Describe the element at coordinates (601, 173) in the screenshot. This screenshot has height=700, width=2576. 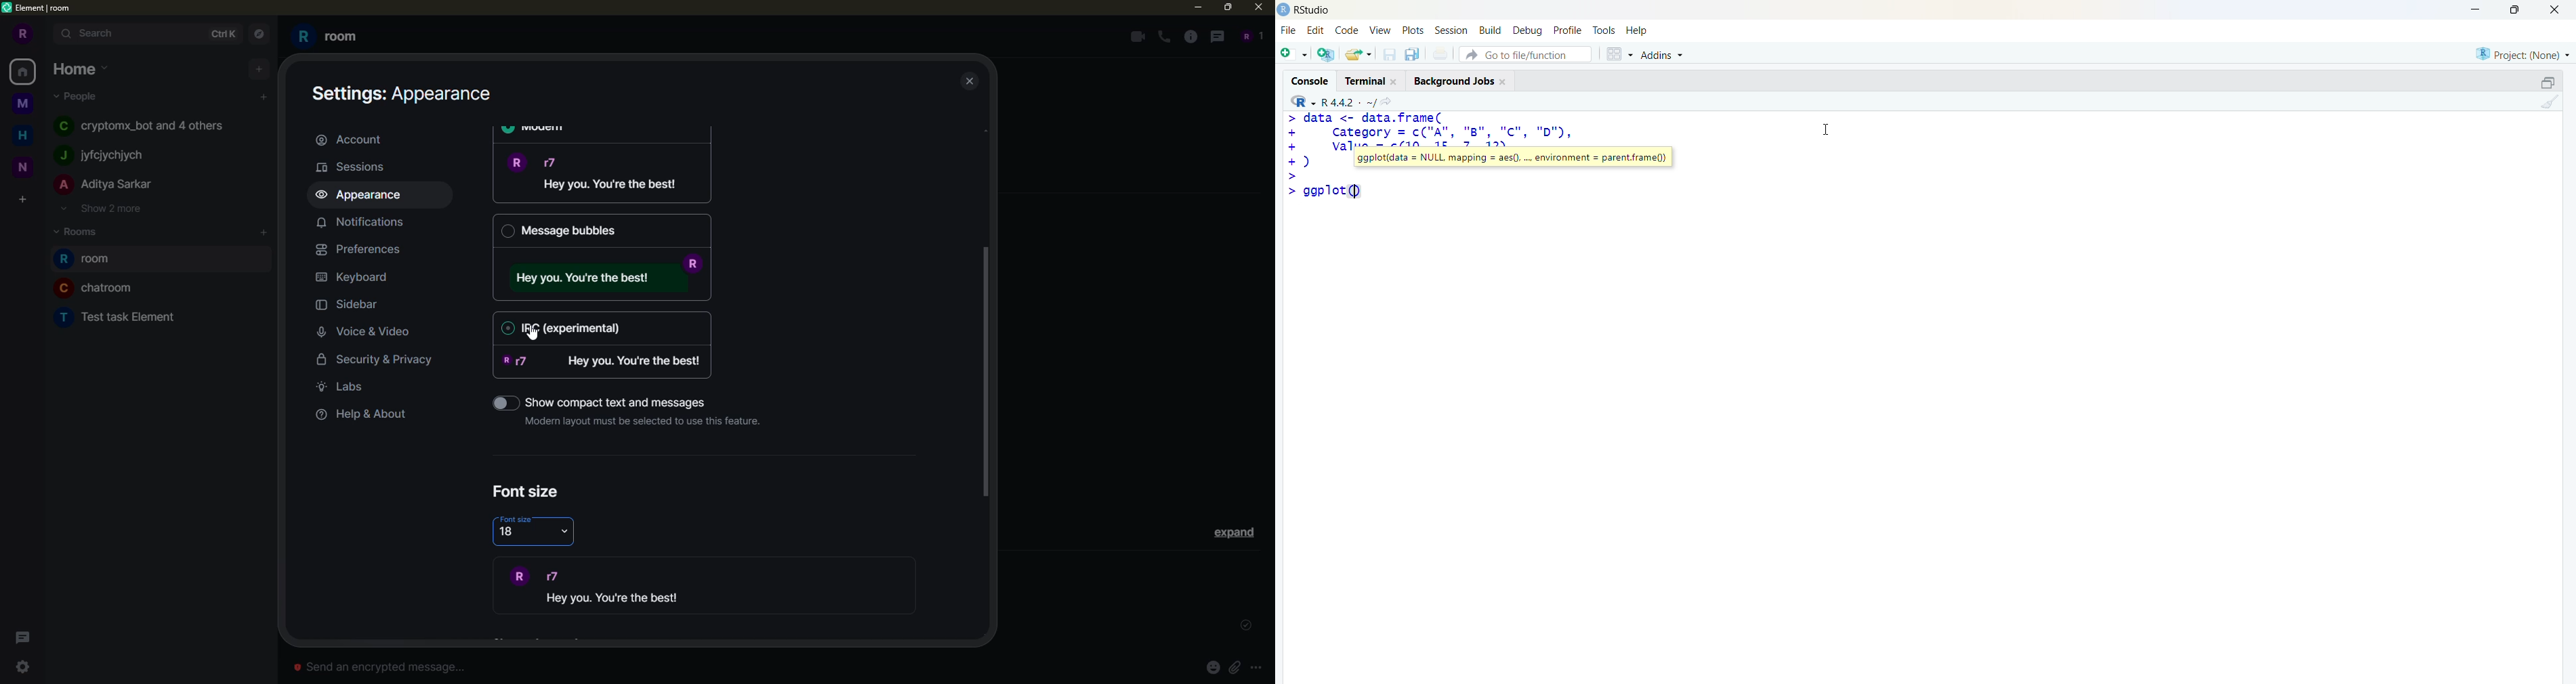
I see `message` at that location.